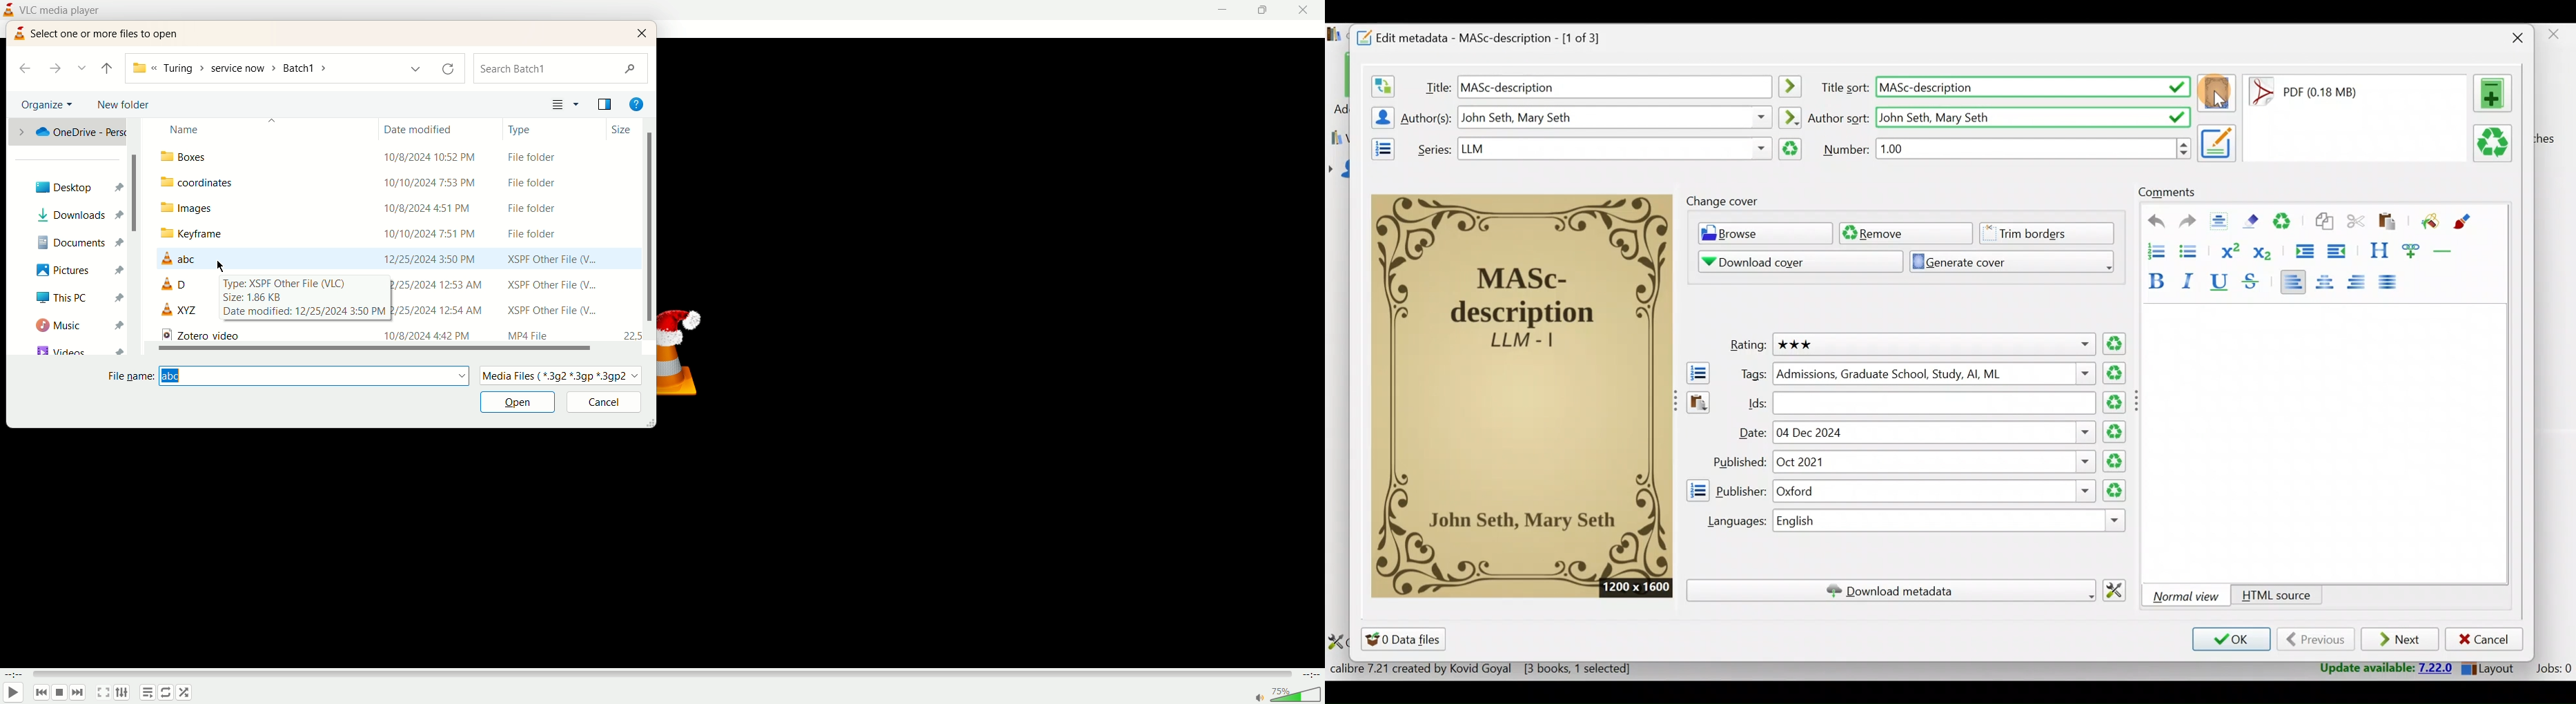 The image size is (2576, 728). I want to click on , so click(1934, 374).